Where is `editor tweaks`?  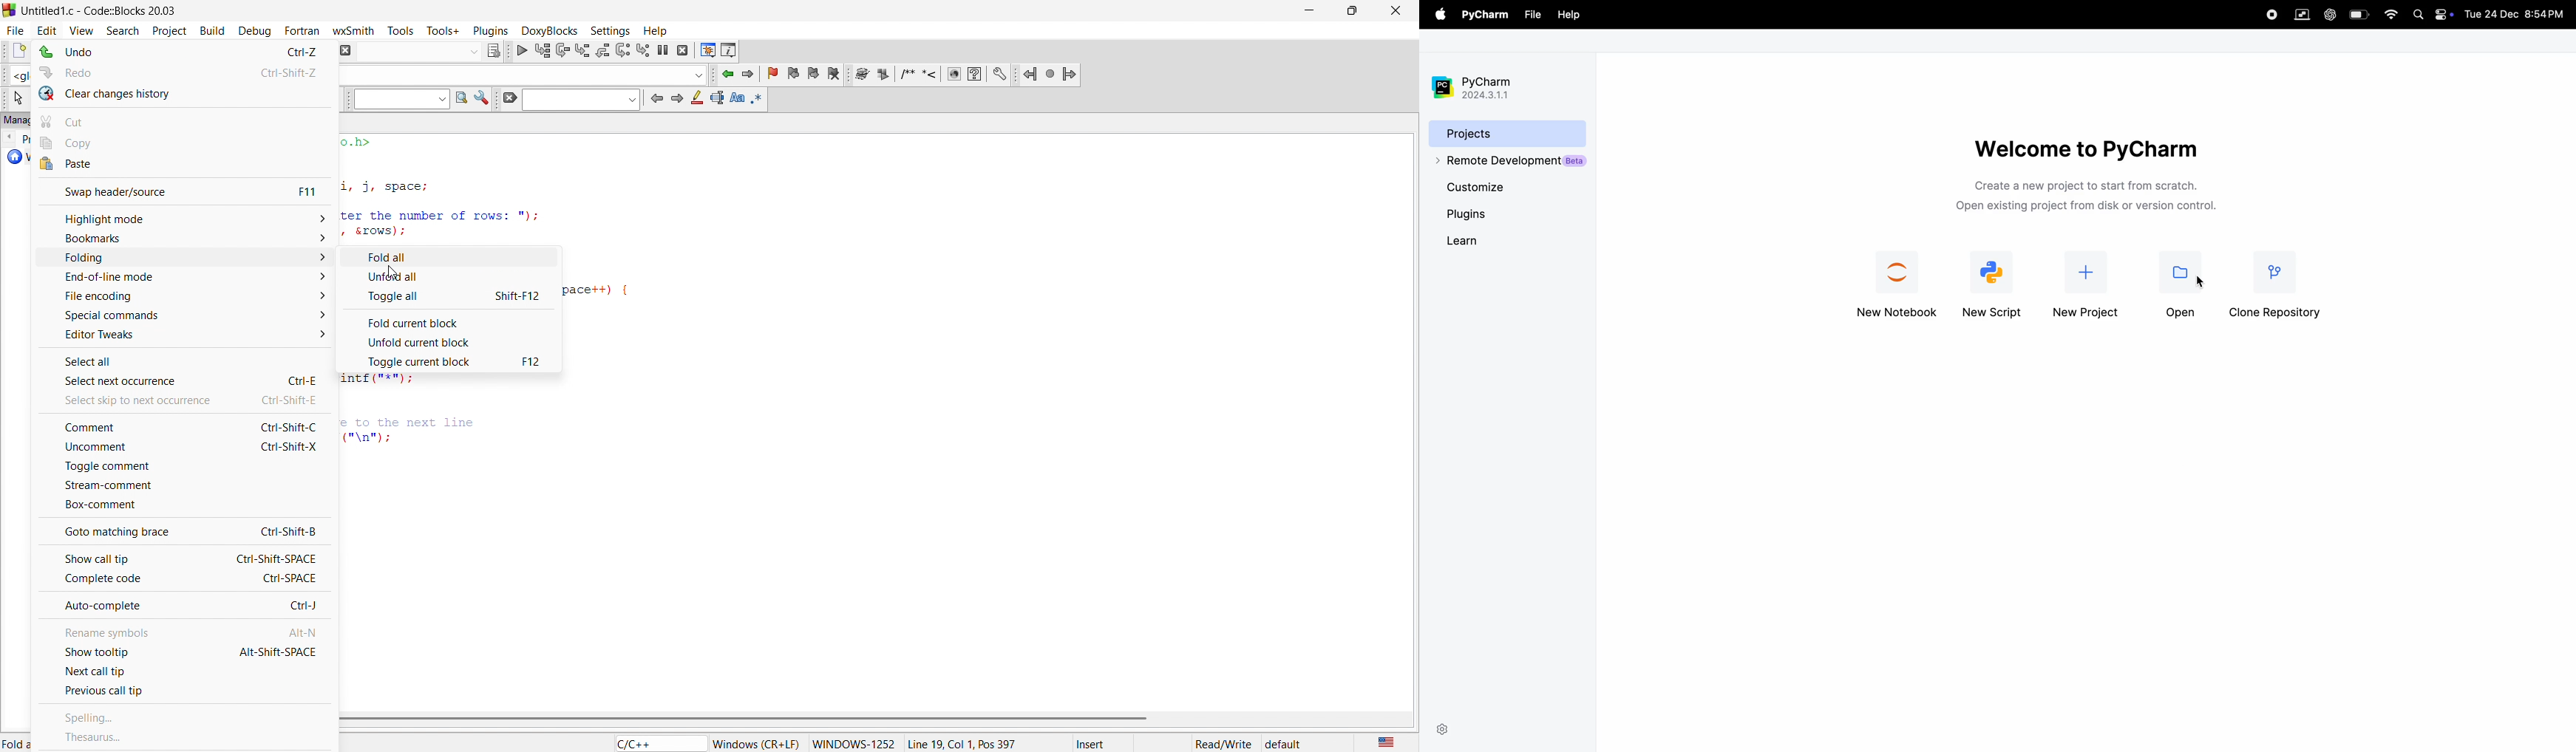 editor tweaks is located at coordinates (186, 335).